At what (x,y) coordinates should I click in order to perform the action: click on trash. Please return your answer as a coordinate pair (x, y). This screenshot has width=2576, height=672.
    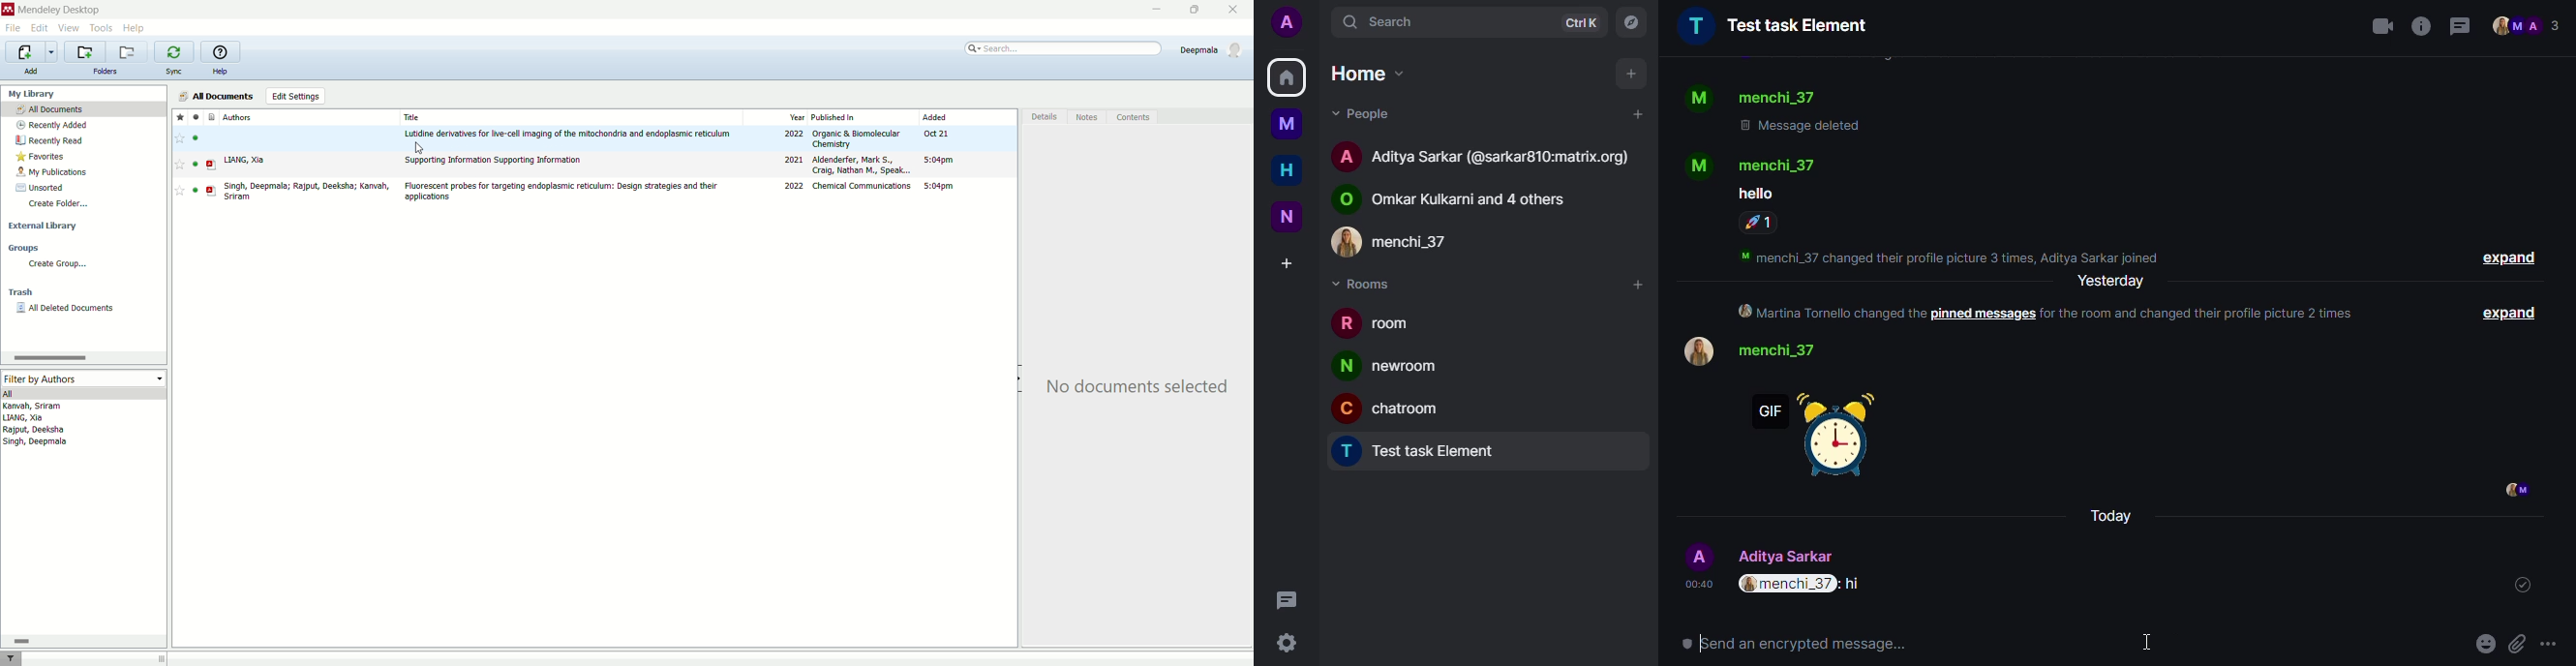
    Looking at the image, I should click on (21, 291).